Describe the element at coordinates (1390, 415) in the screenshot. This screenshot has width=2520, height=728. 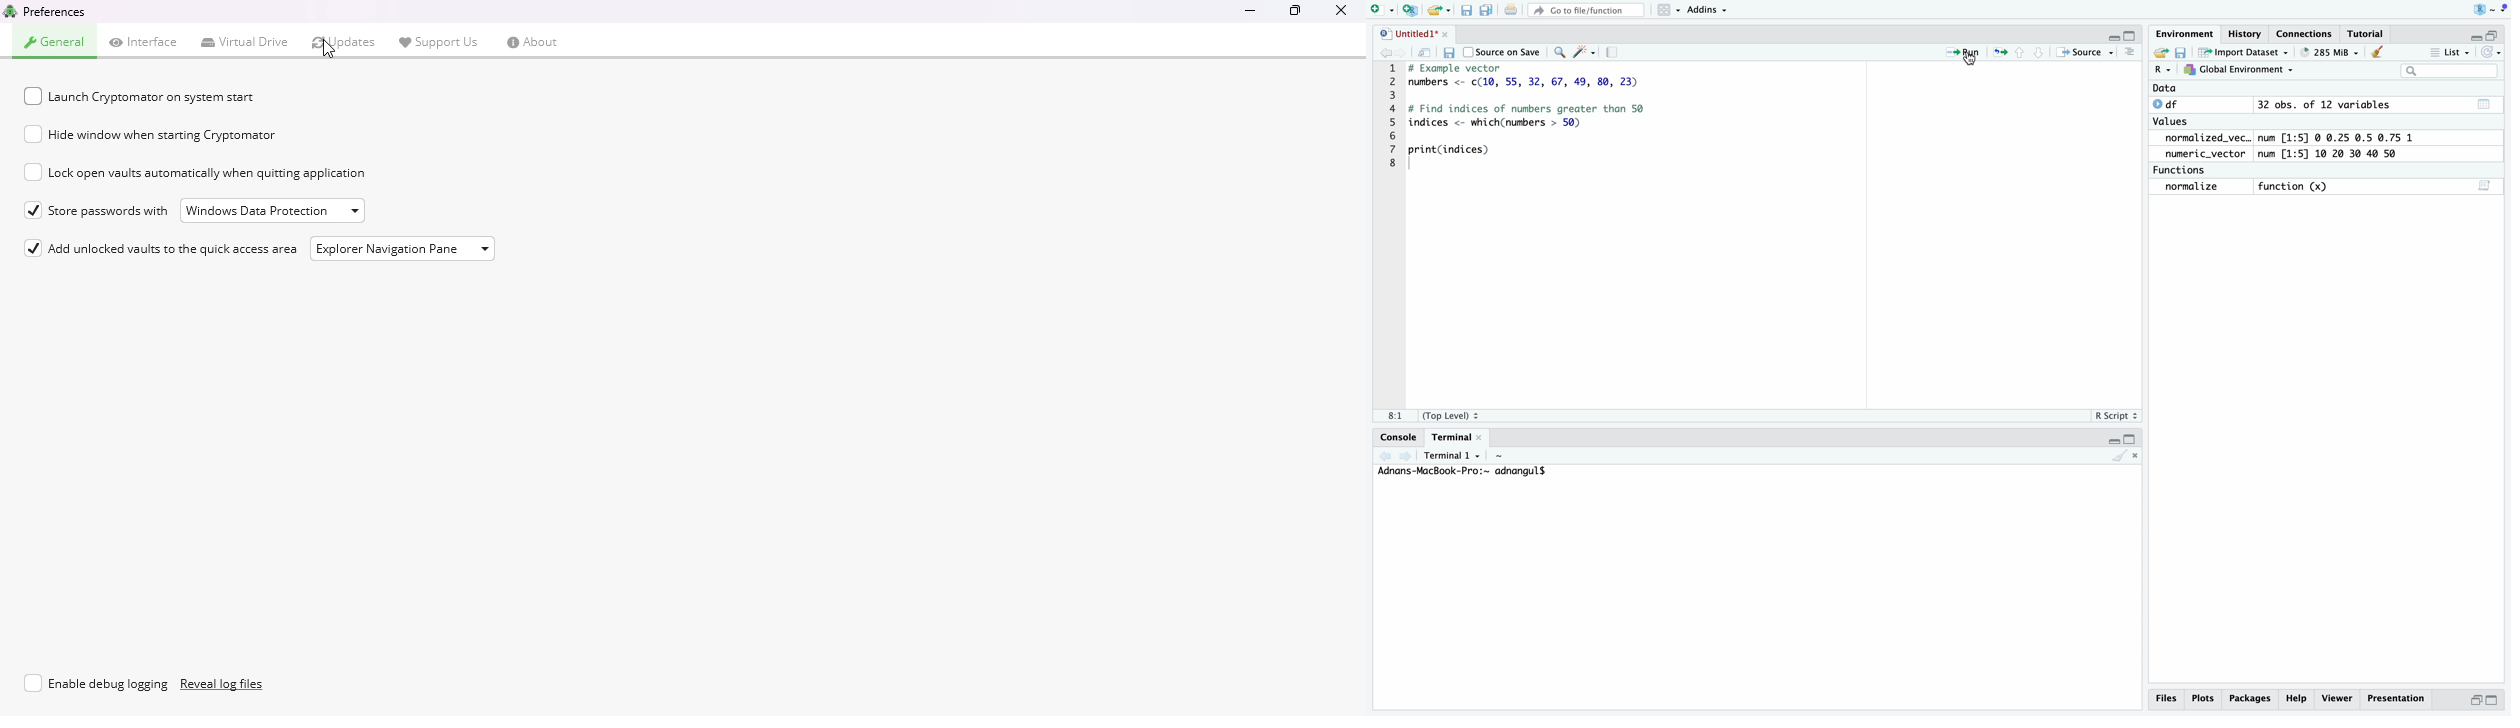
I see `1:1` at that location.